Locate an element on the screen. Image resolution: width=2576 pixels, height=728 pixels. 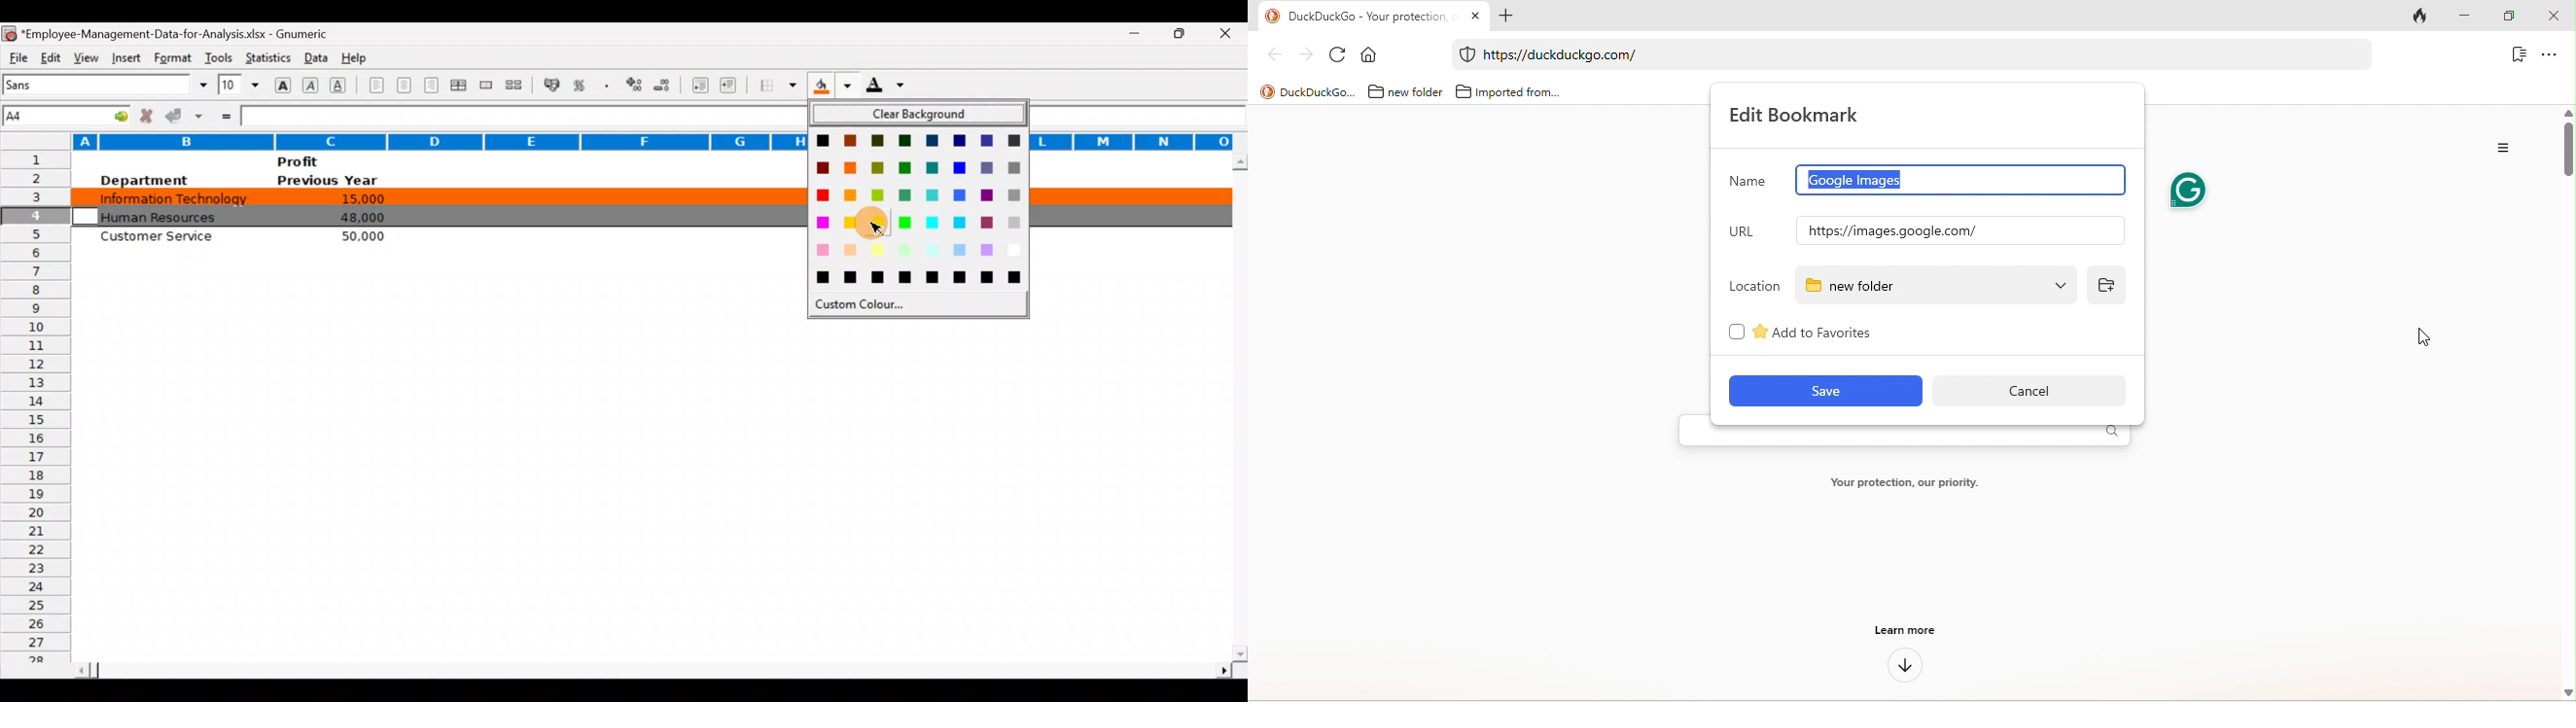
Bold is located at coordinates (281, 84).